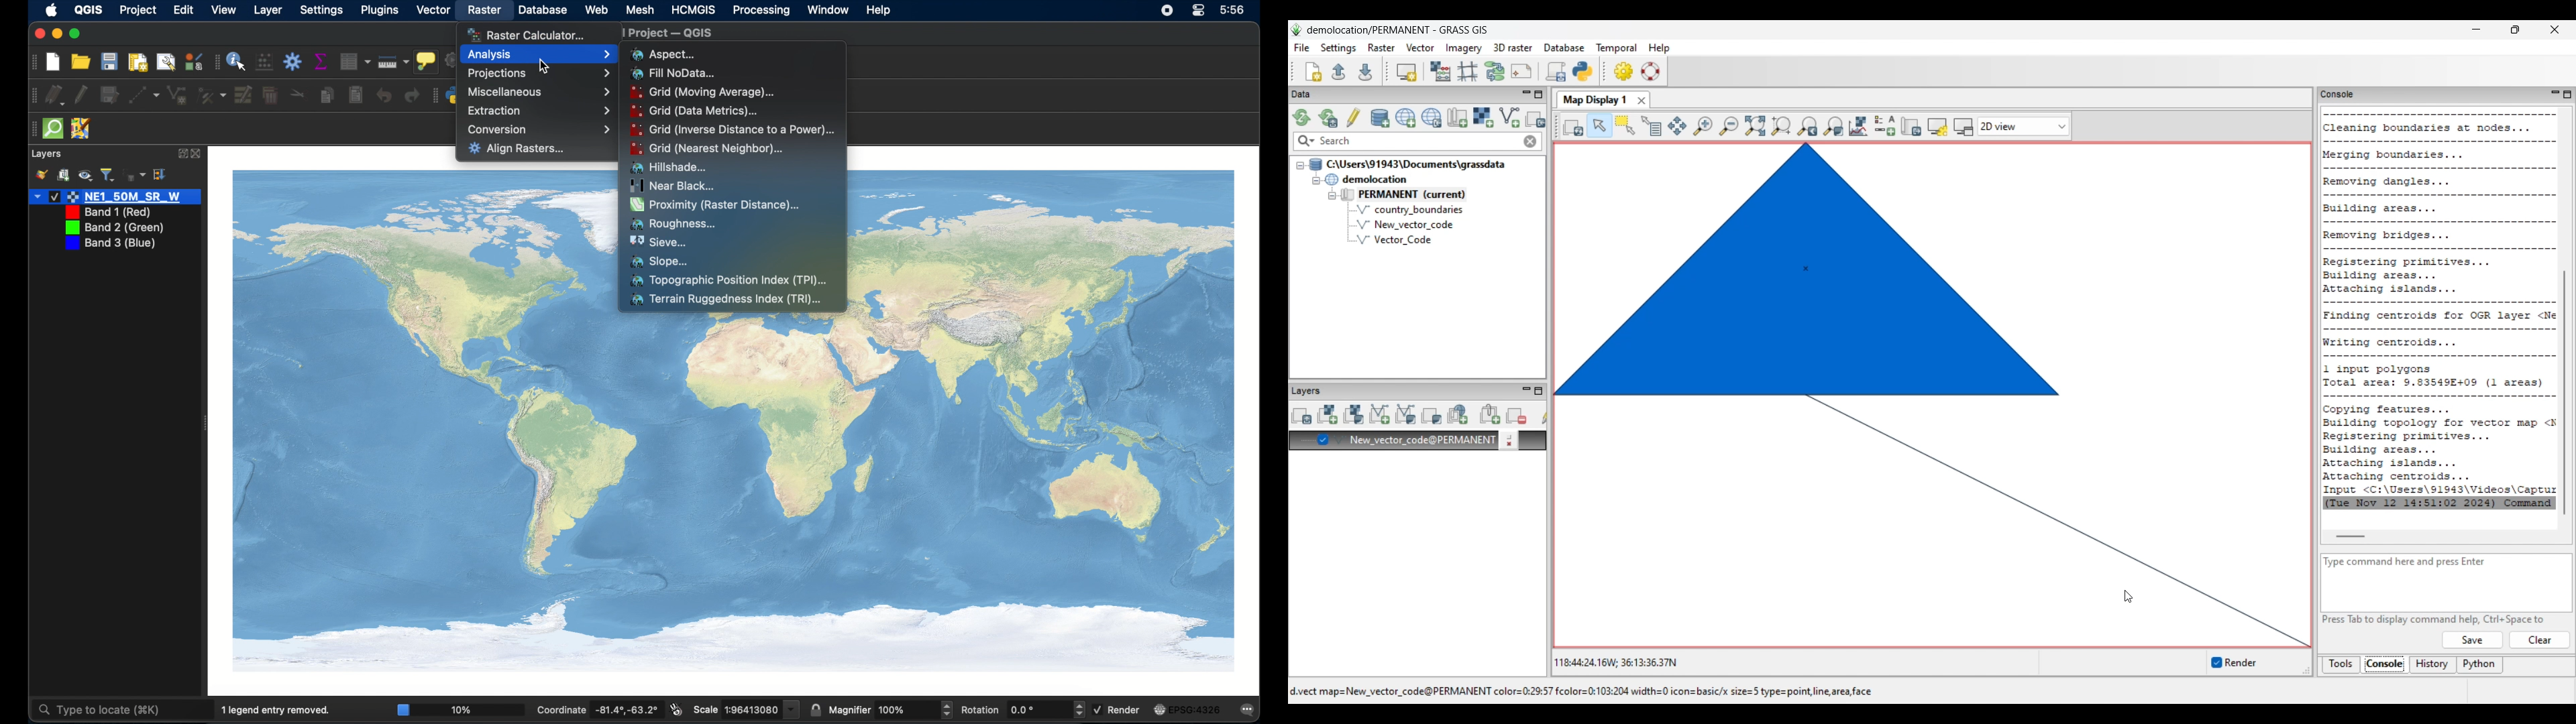  I want to click on cut, so click(299, 94).